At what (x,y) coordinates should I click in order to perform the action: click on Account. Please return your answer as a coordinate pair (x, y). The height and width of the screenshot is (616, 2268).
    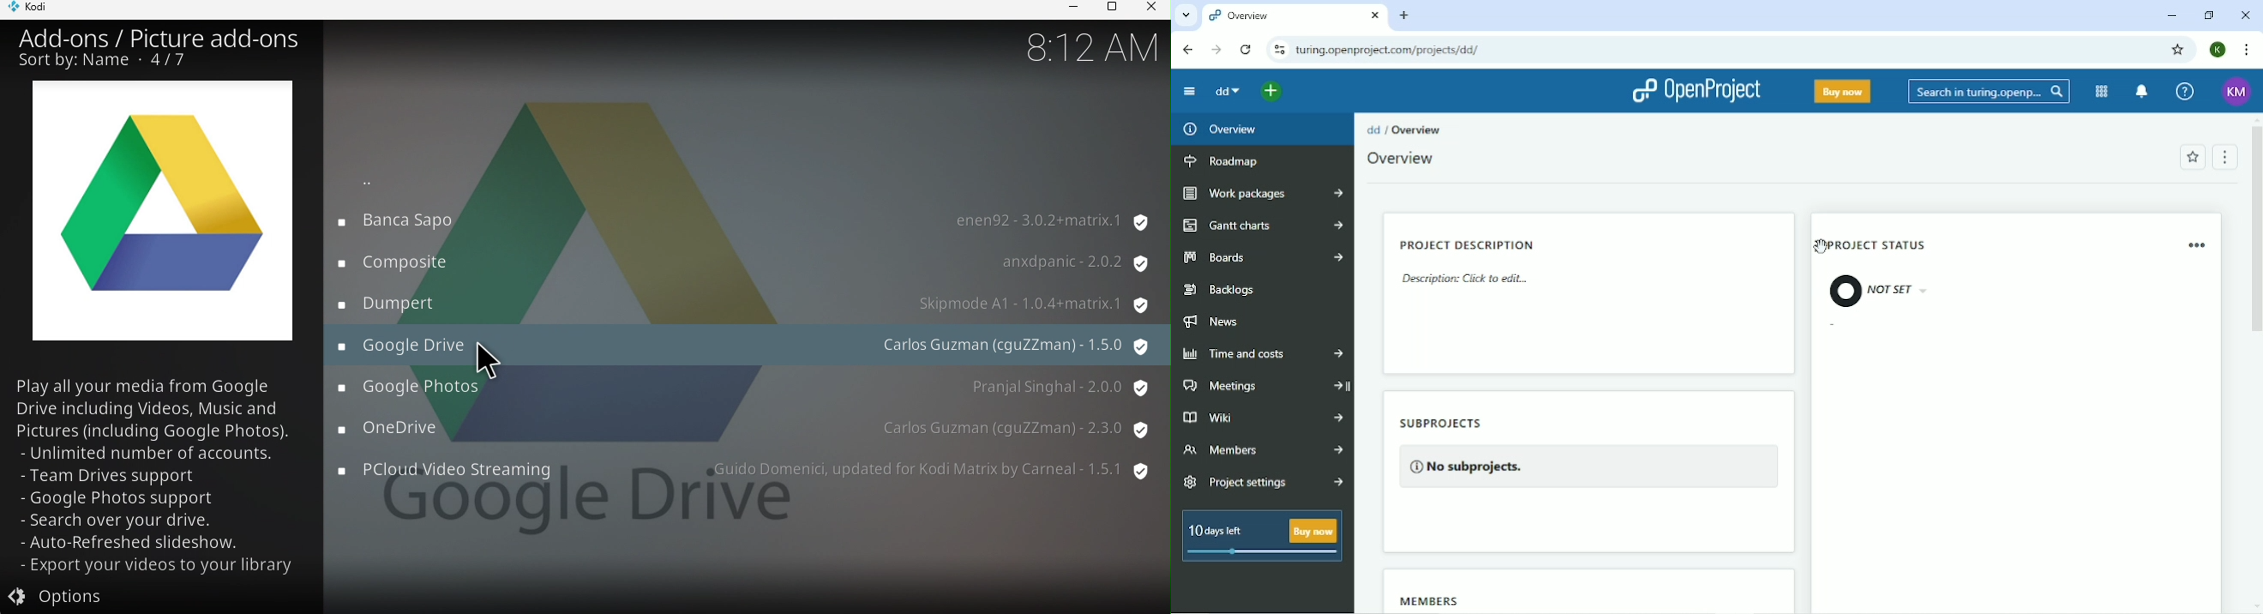
    Looking at the image, I should click on (2219, 50).